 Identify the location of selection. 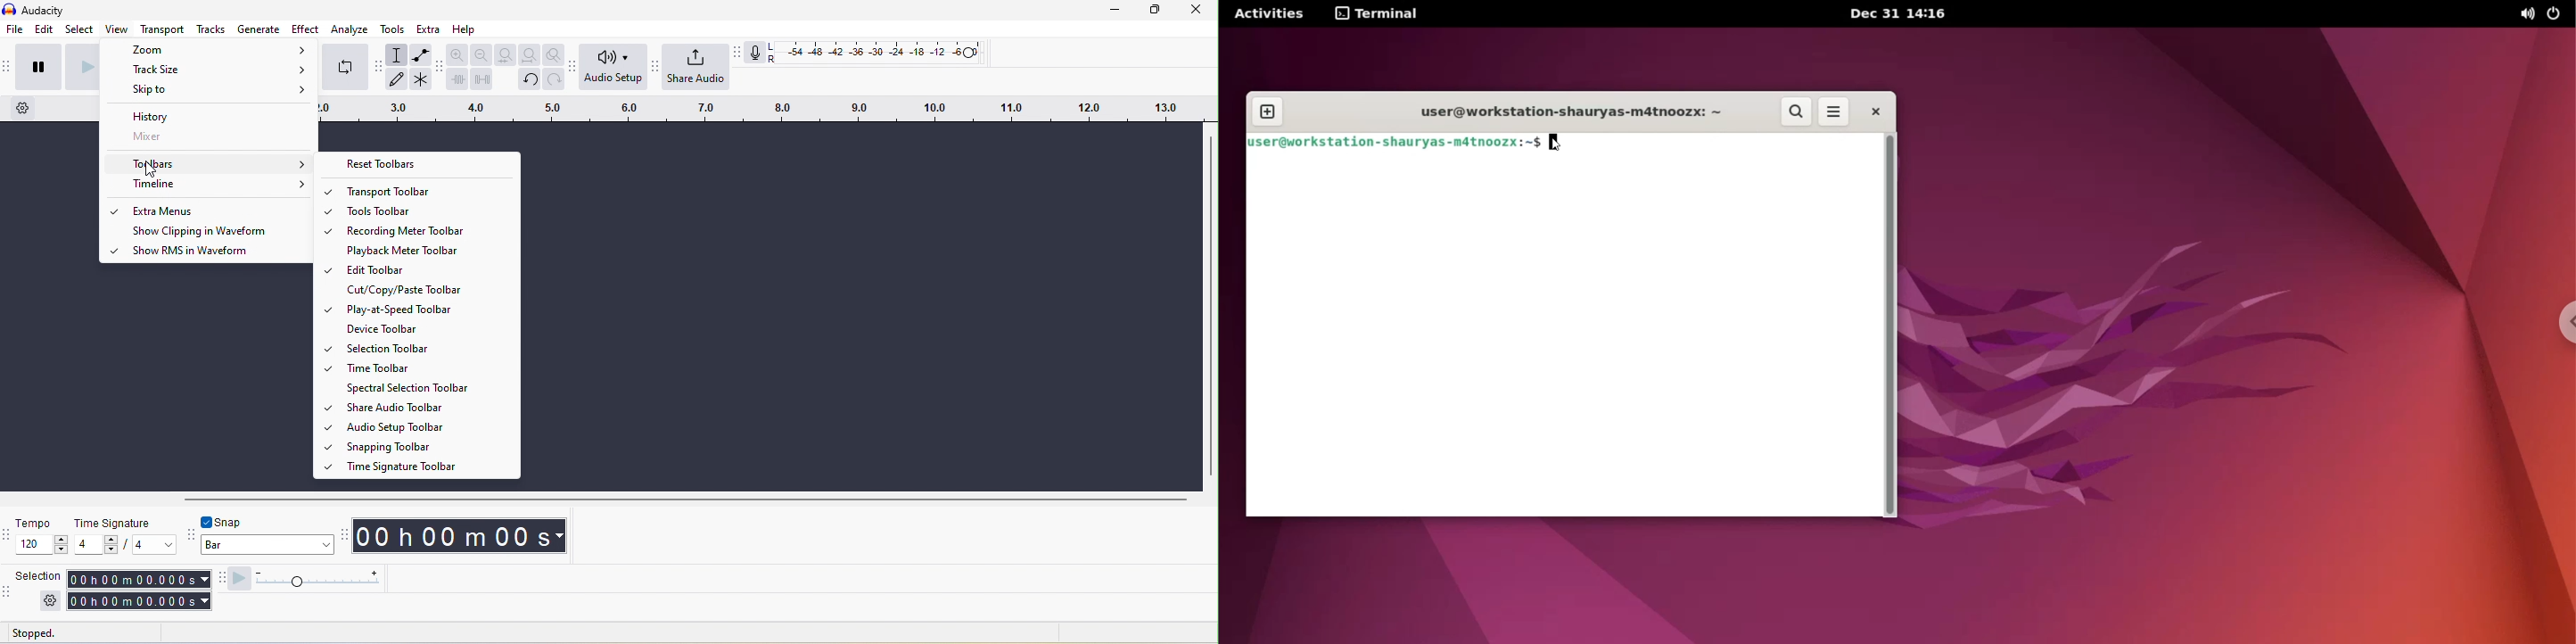
(39, 575).